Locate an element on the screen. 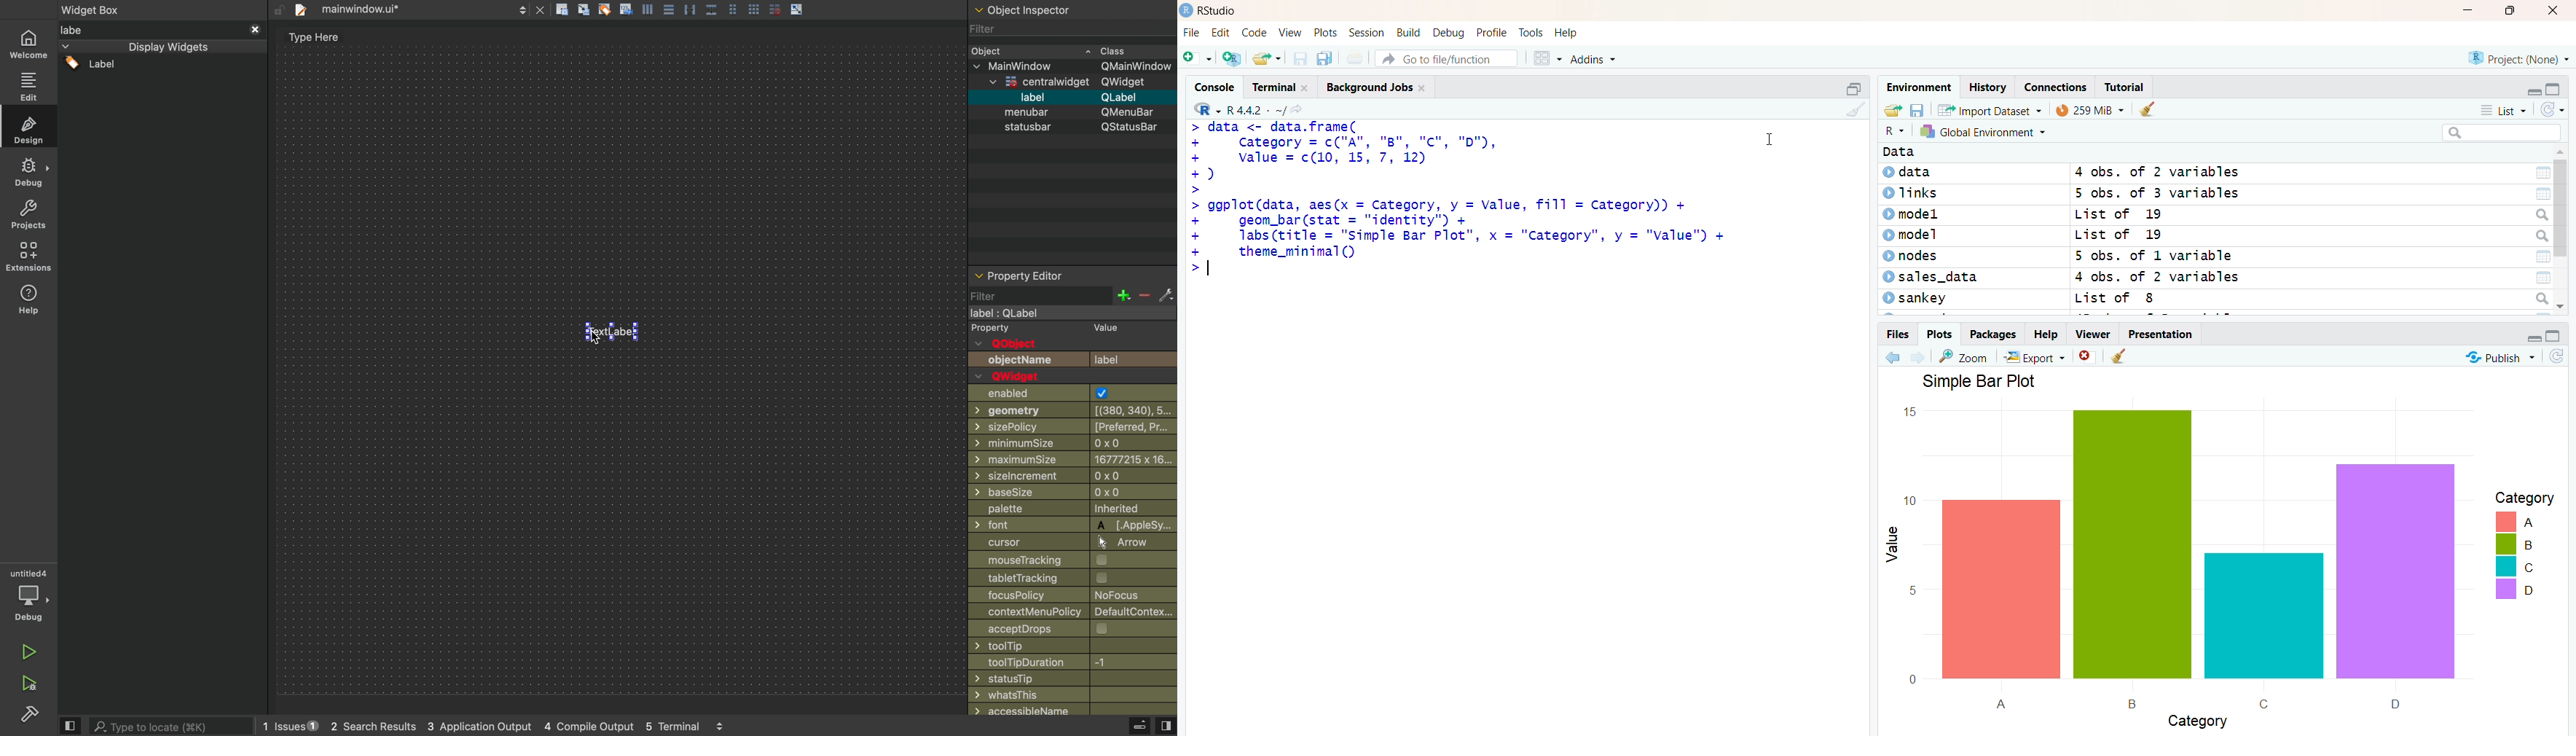  plots is located at coordinates (1327, 33).